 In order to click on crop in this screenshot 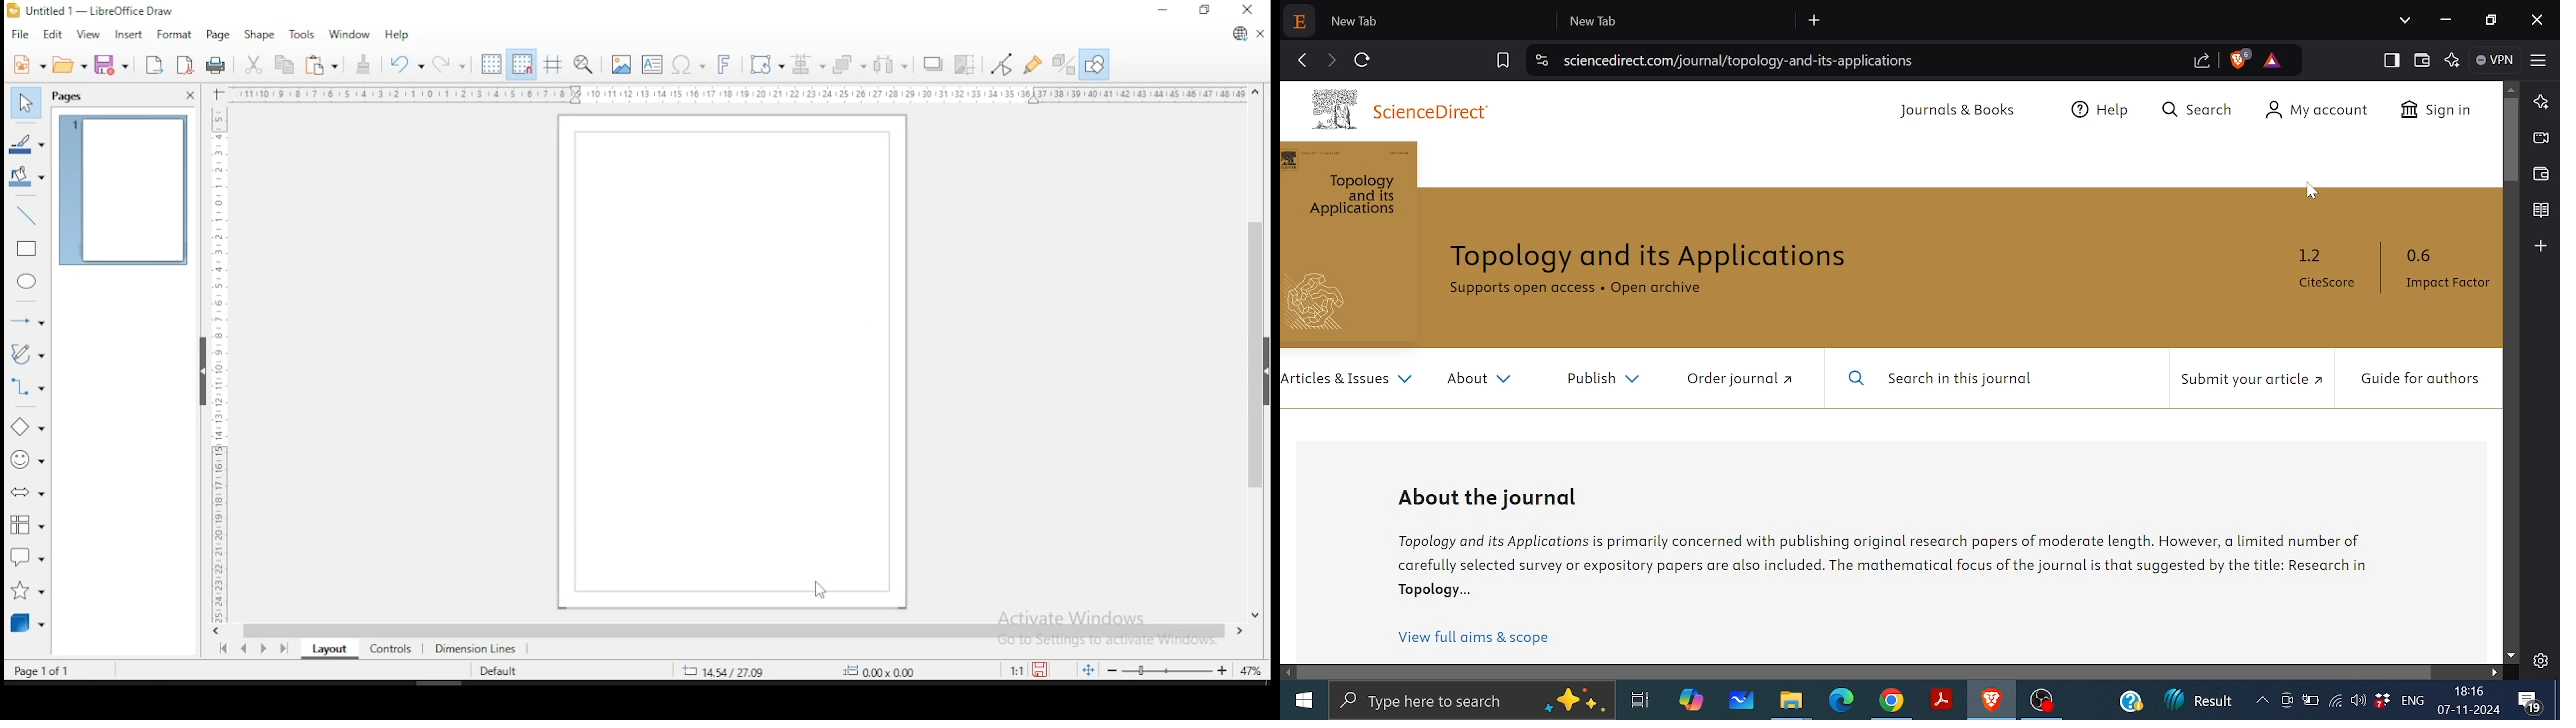, I will do `click(965, 64)`.